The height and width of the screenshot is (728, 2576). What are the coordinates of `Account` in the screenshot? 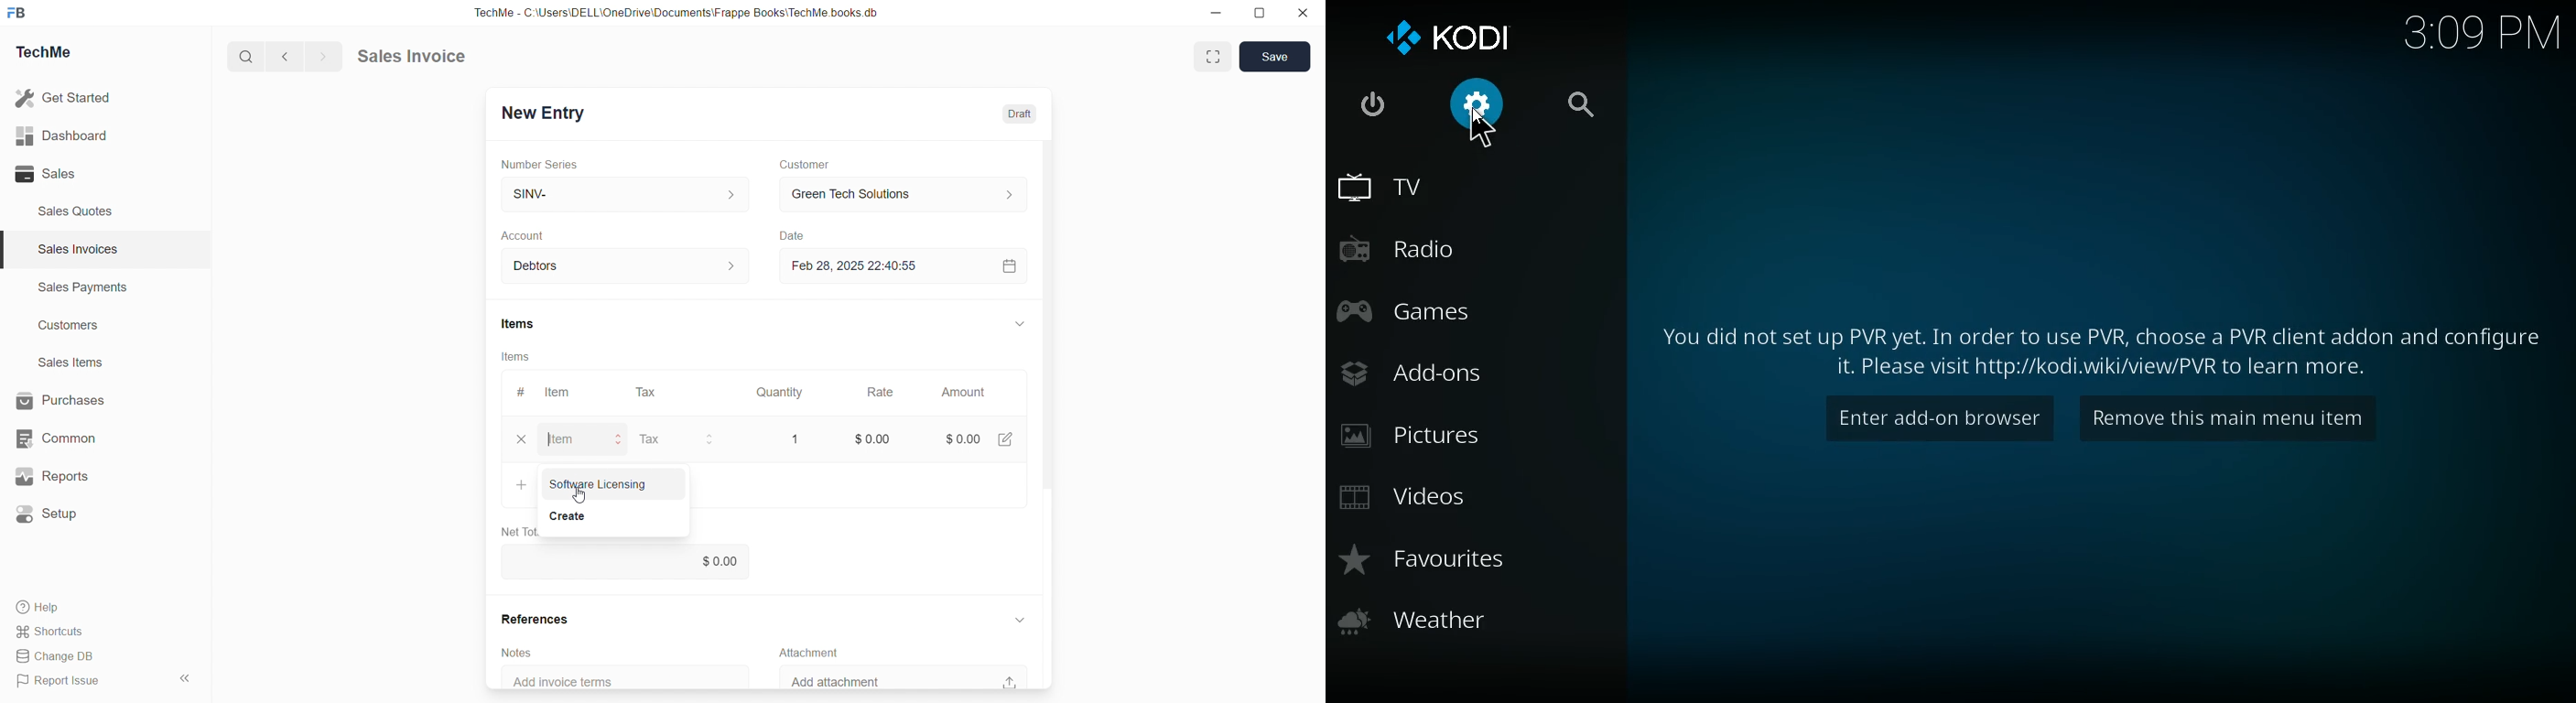 It's located at (530, 235).